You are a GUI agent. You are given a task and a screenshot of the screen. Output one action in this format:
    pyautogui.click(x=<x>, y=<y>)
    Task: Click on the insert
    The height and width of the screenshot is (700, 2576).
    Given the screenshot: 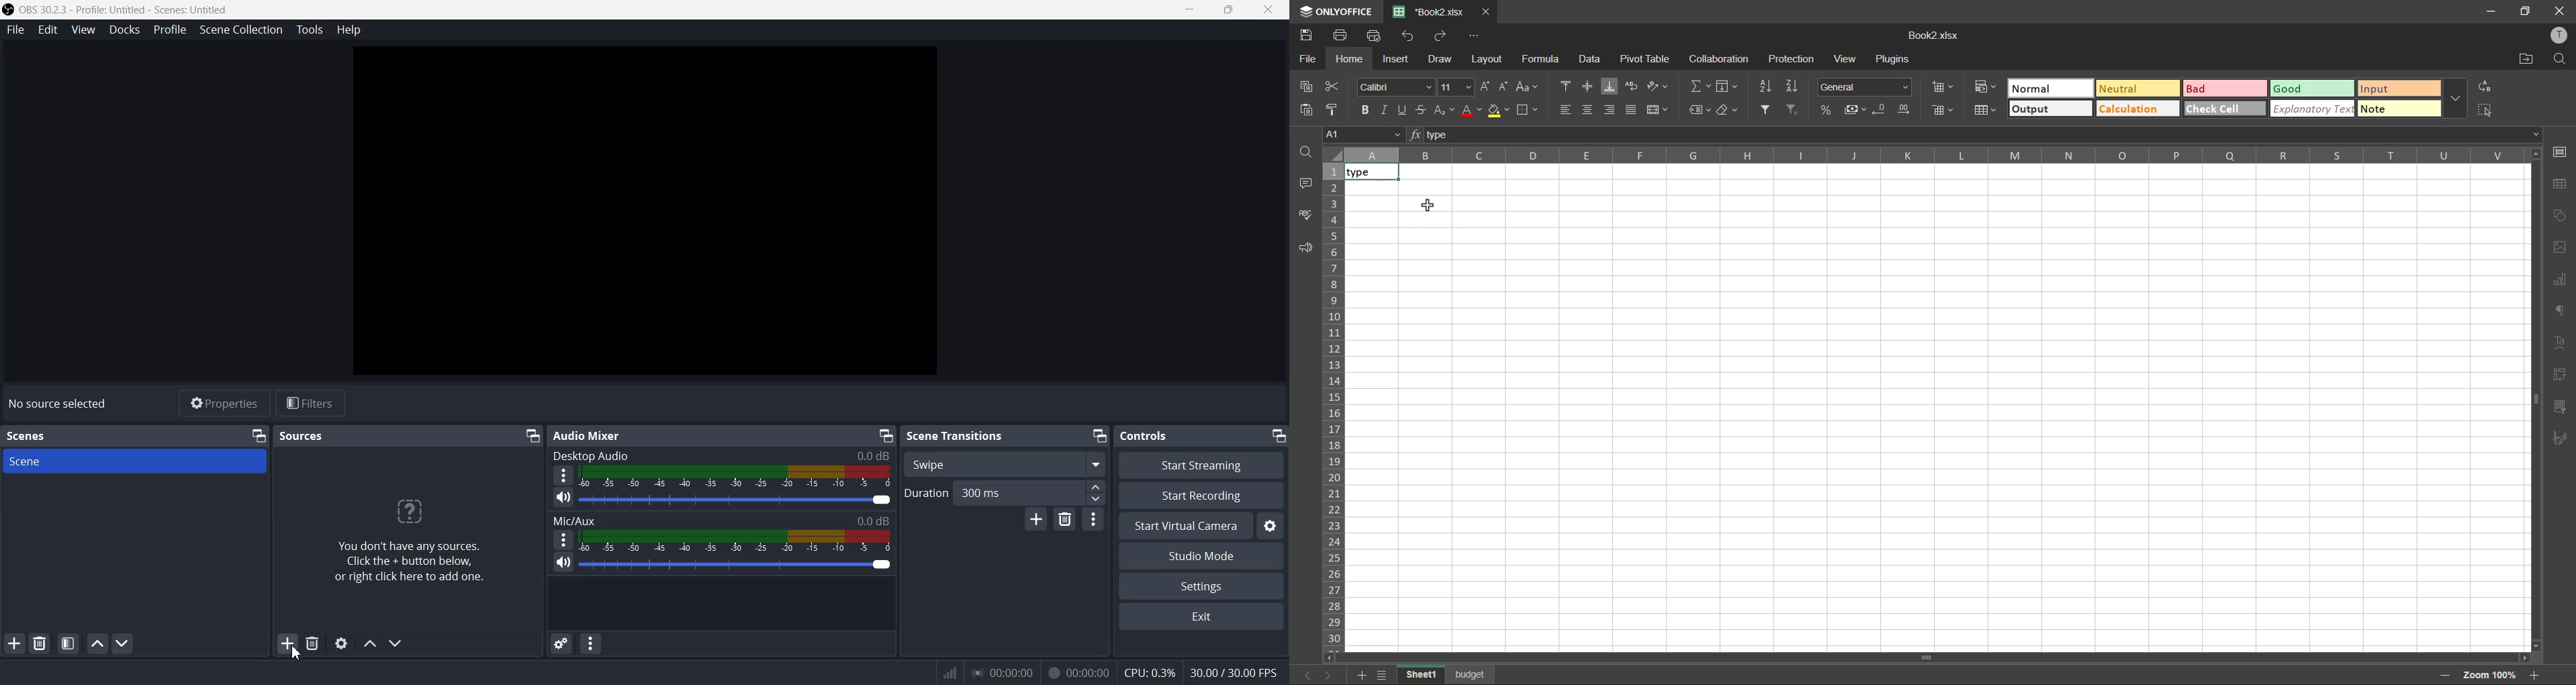 What is the action you would take?
    pyautogui.click(x=1397, y=61)
    